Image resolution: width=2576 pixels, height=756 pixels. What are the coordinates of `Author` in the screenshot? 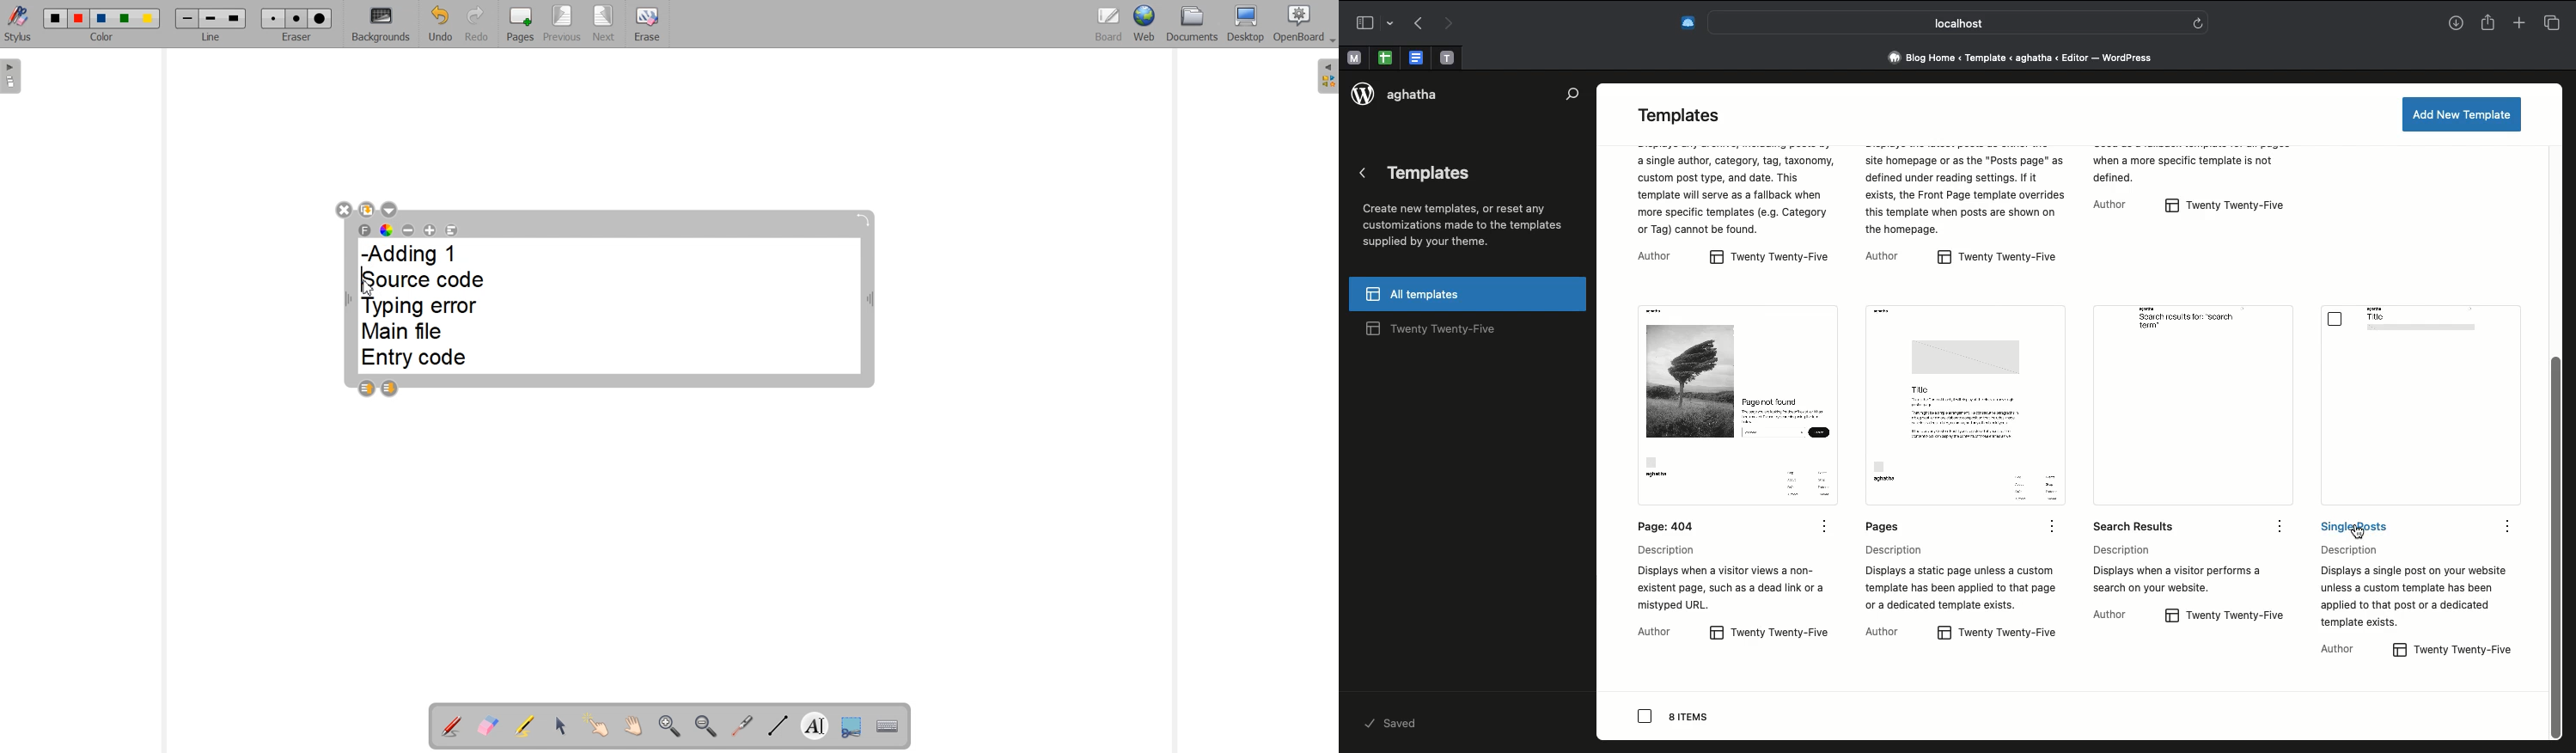 It's located at (1884, 632).